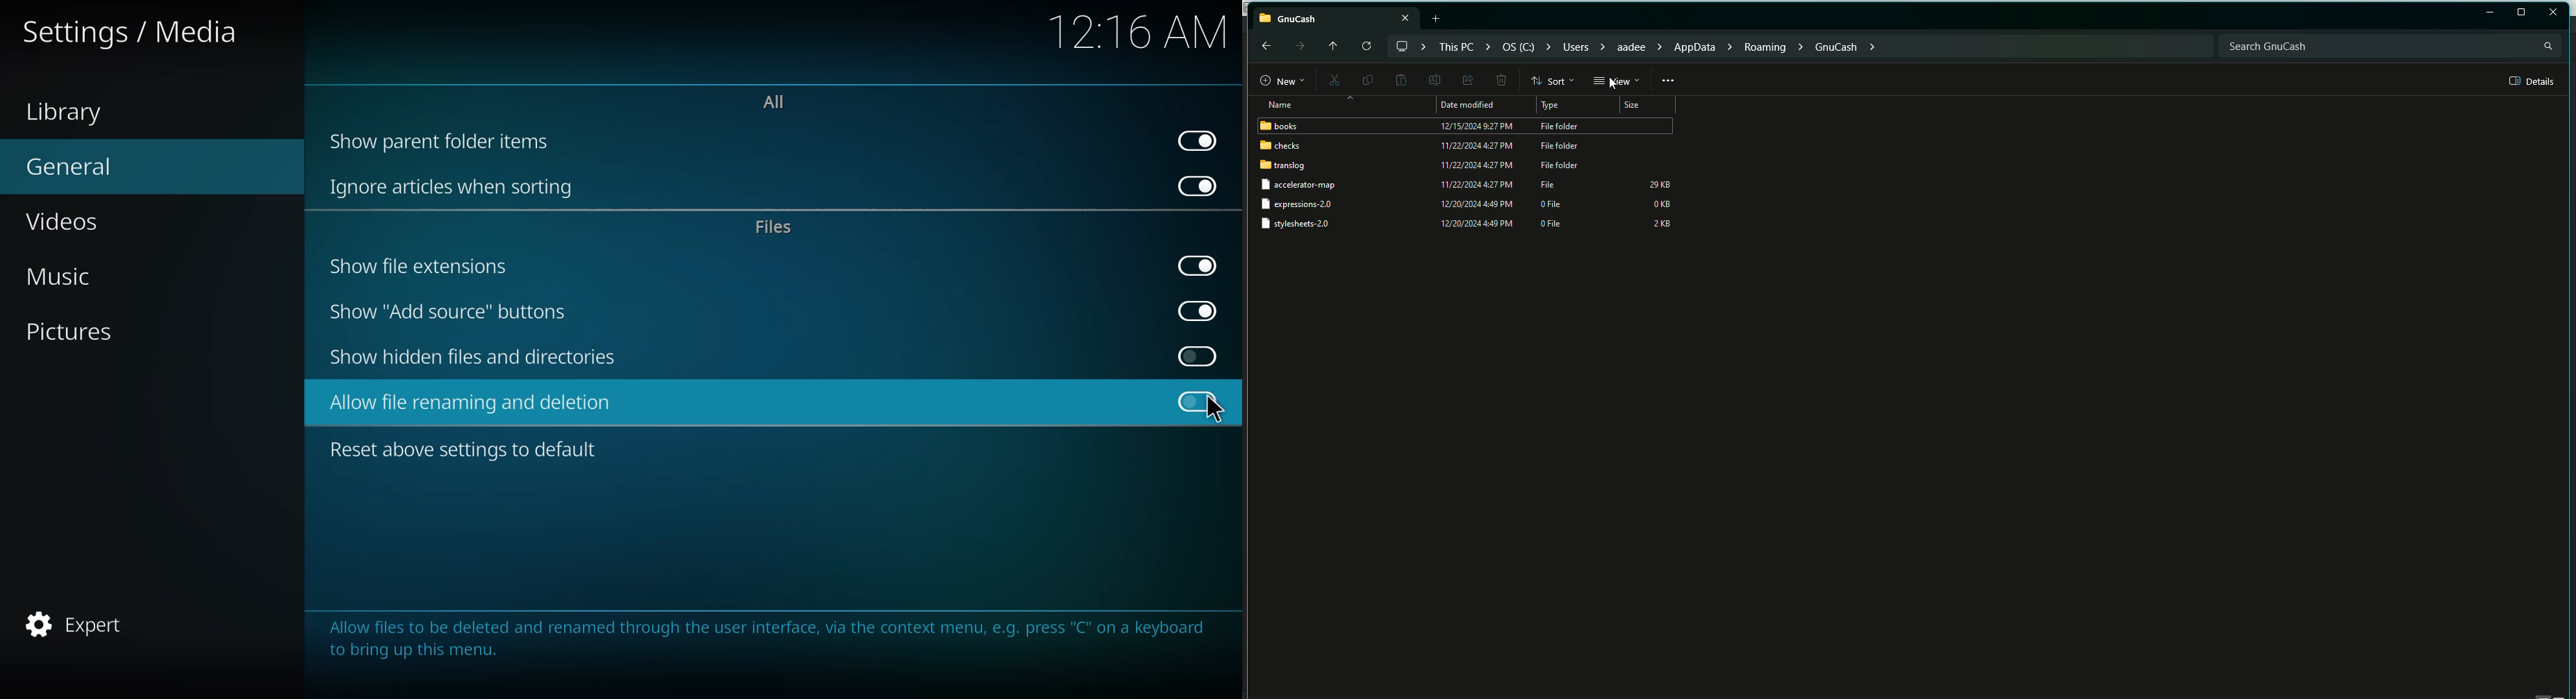 This screenshot has width=2576, height=700. What do you see at coordinates (78, 331) in the screenshot?
I see `pictures` at bounding box center [78, 331].